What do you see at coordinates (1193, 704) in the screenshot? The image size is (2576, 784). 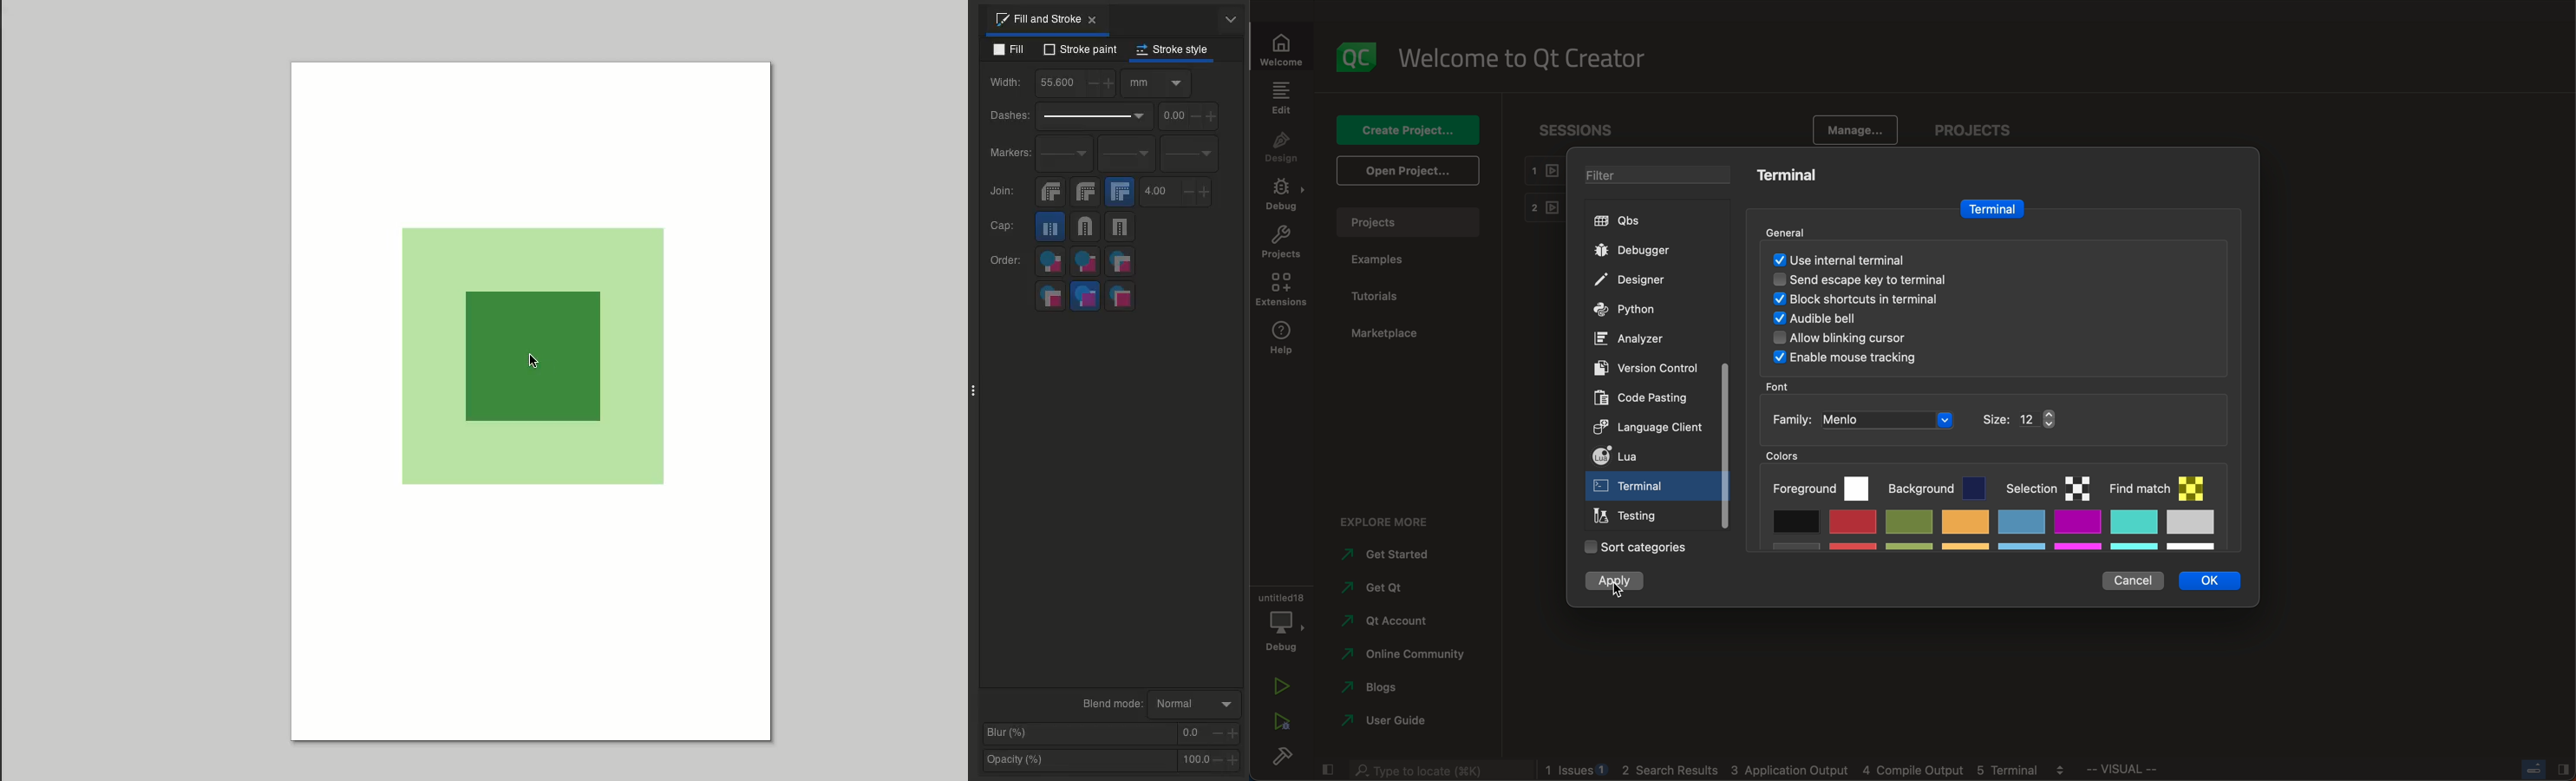 I see `Normal` at bounding box center [1193, 704].